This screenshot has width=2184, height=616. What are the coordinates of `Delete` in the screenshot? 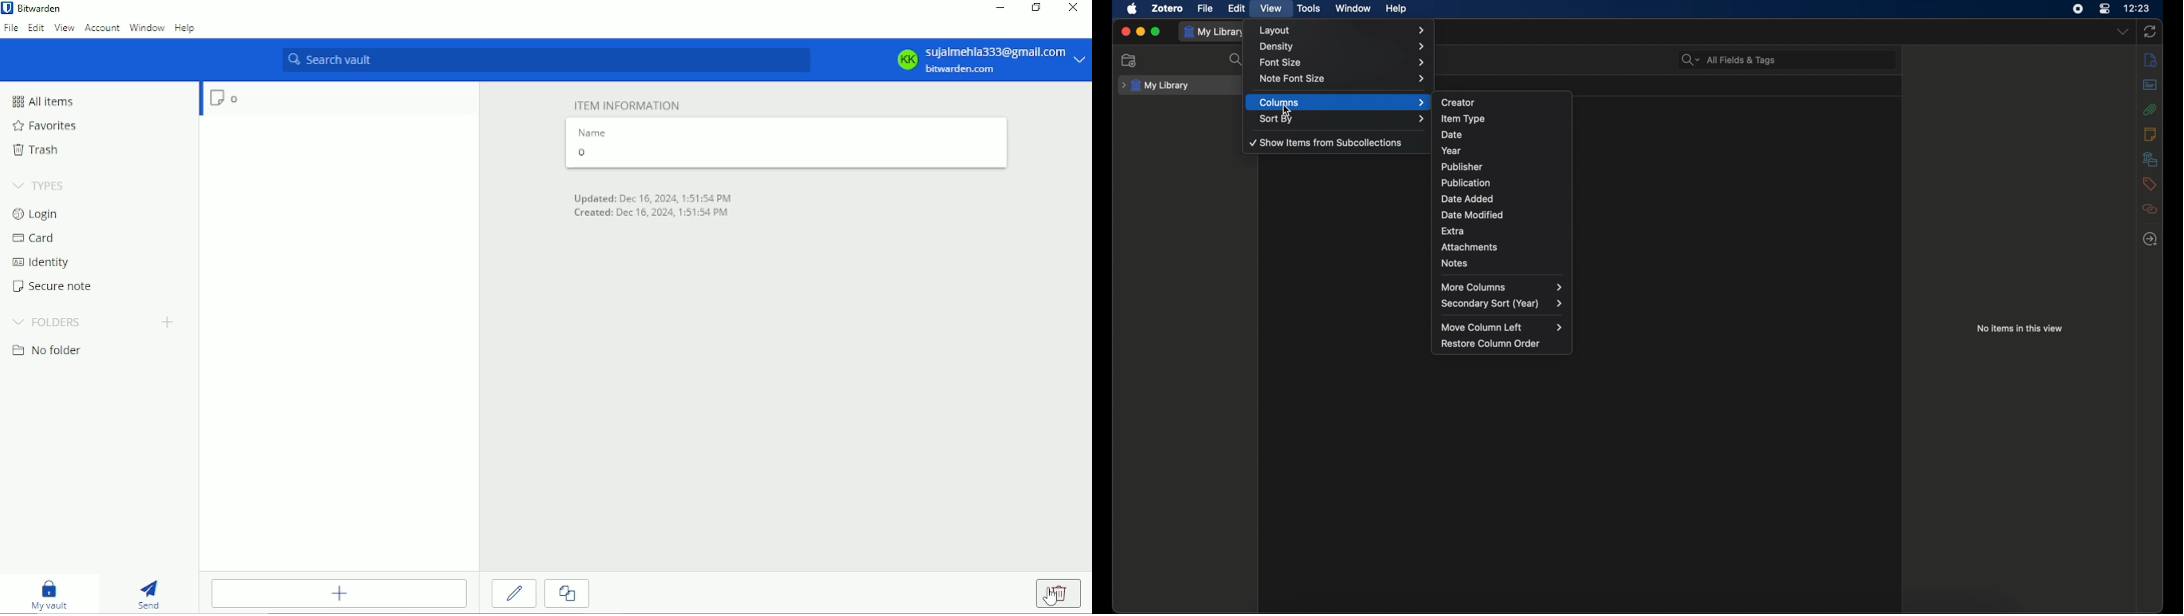 It's located at (1060, 593).